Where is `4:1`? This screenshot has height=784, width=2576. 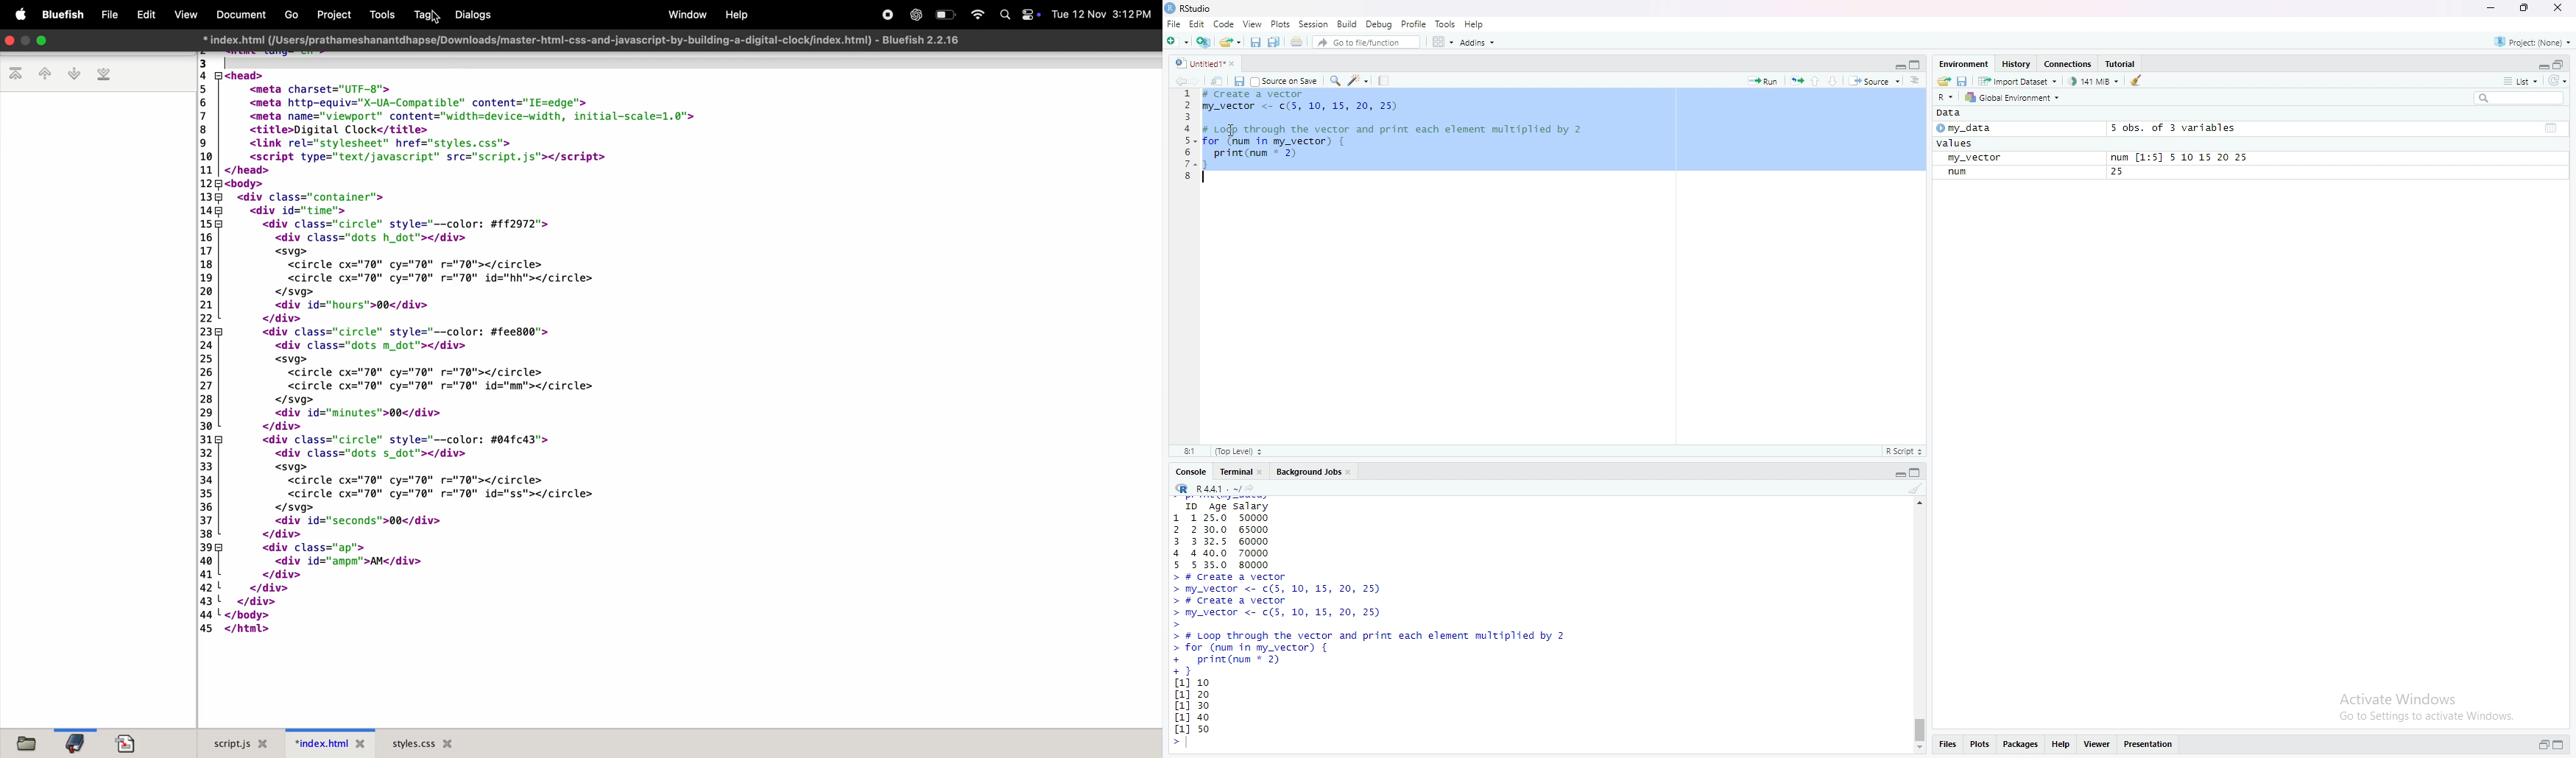 4:1 is located at coordinates (1188, 452).